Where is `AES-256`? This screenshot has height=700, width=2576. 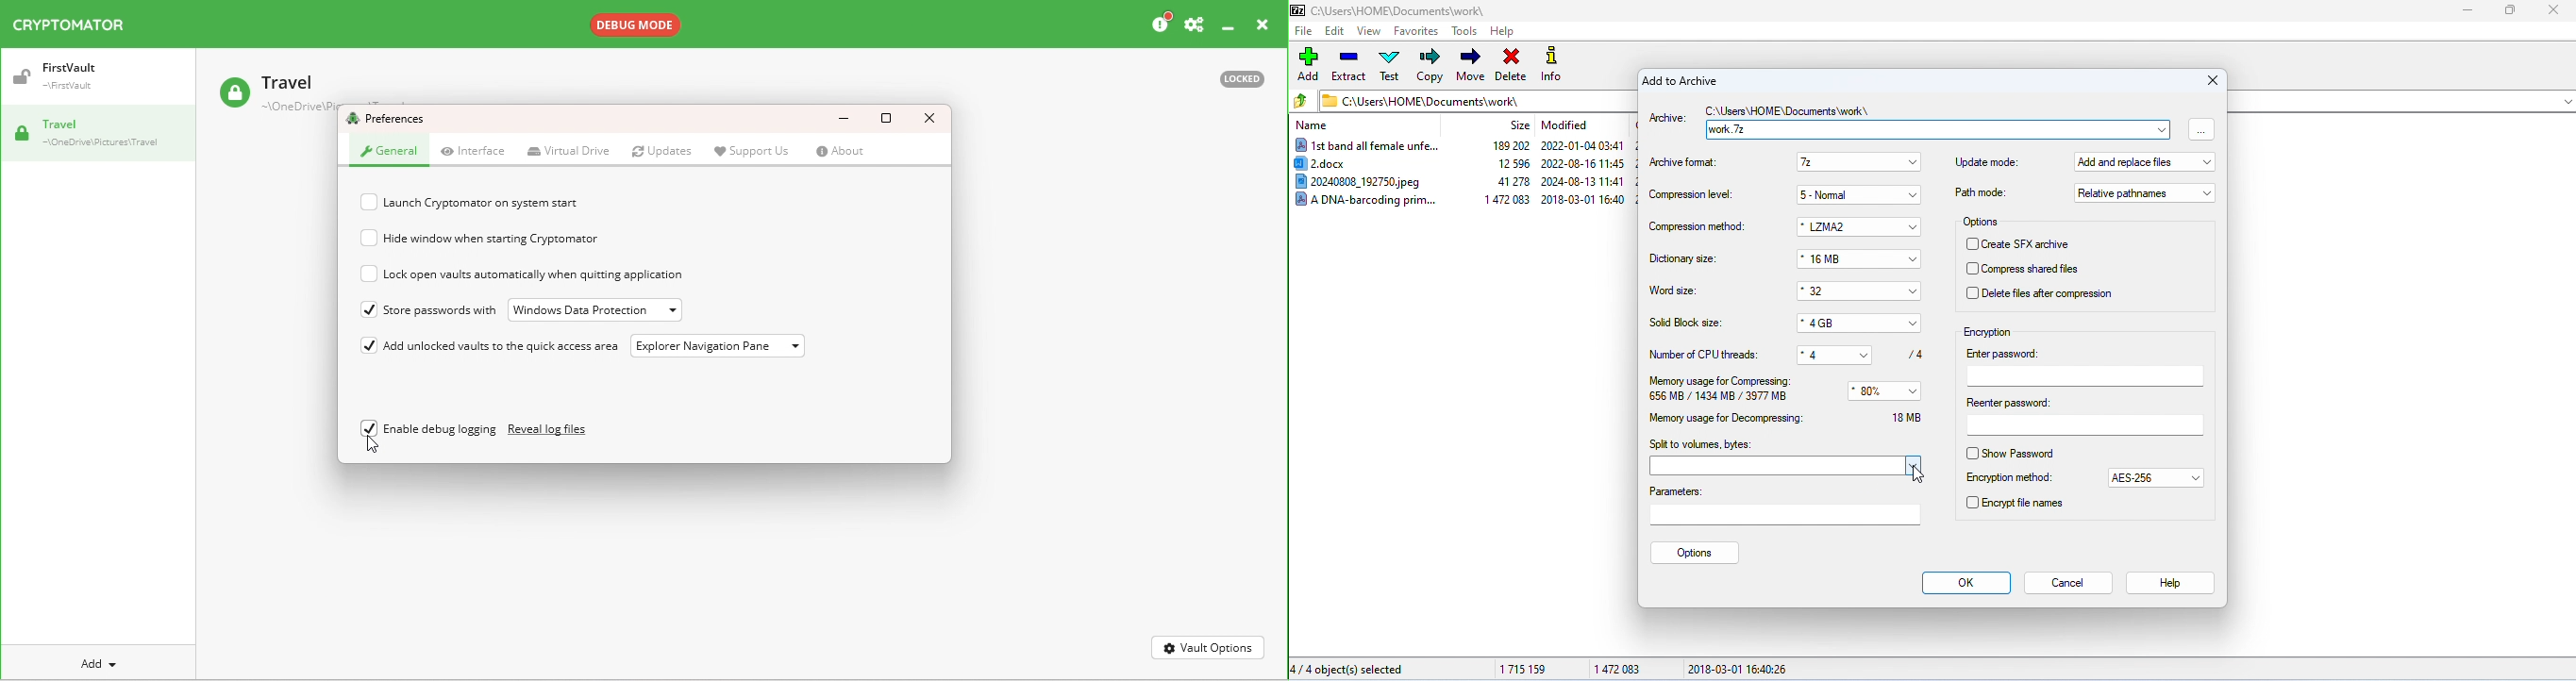
AES-256 is located at coordinates (2145, 479).